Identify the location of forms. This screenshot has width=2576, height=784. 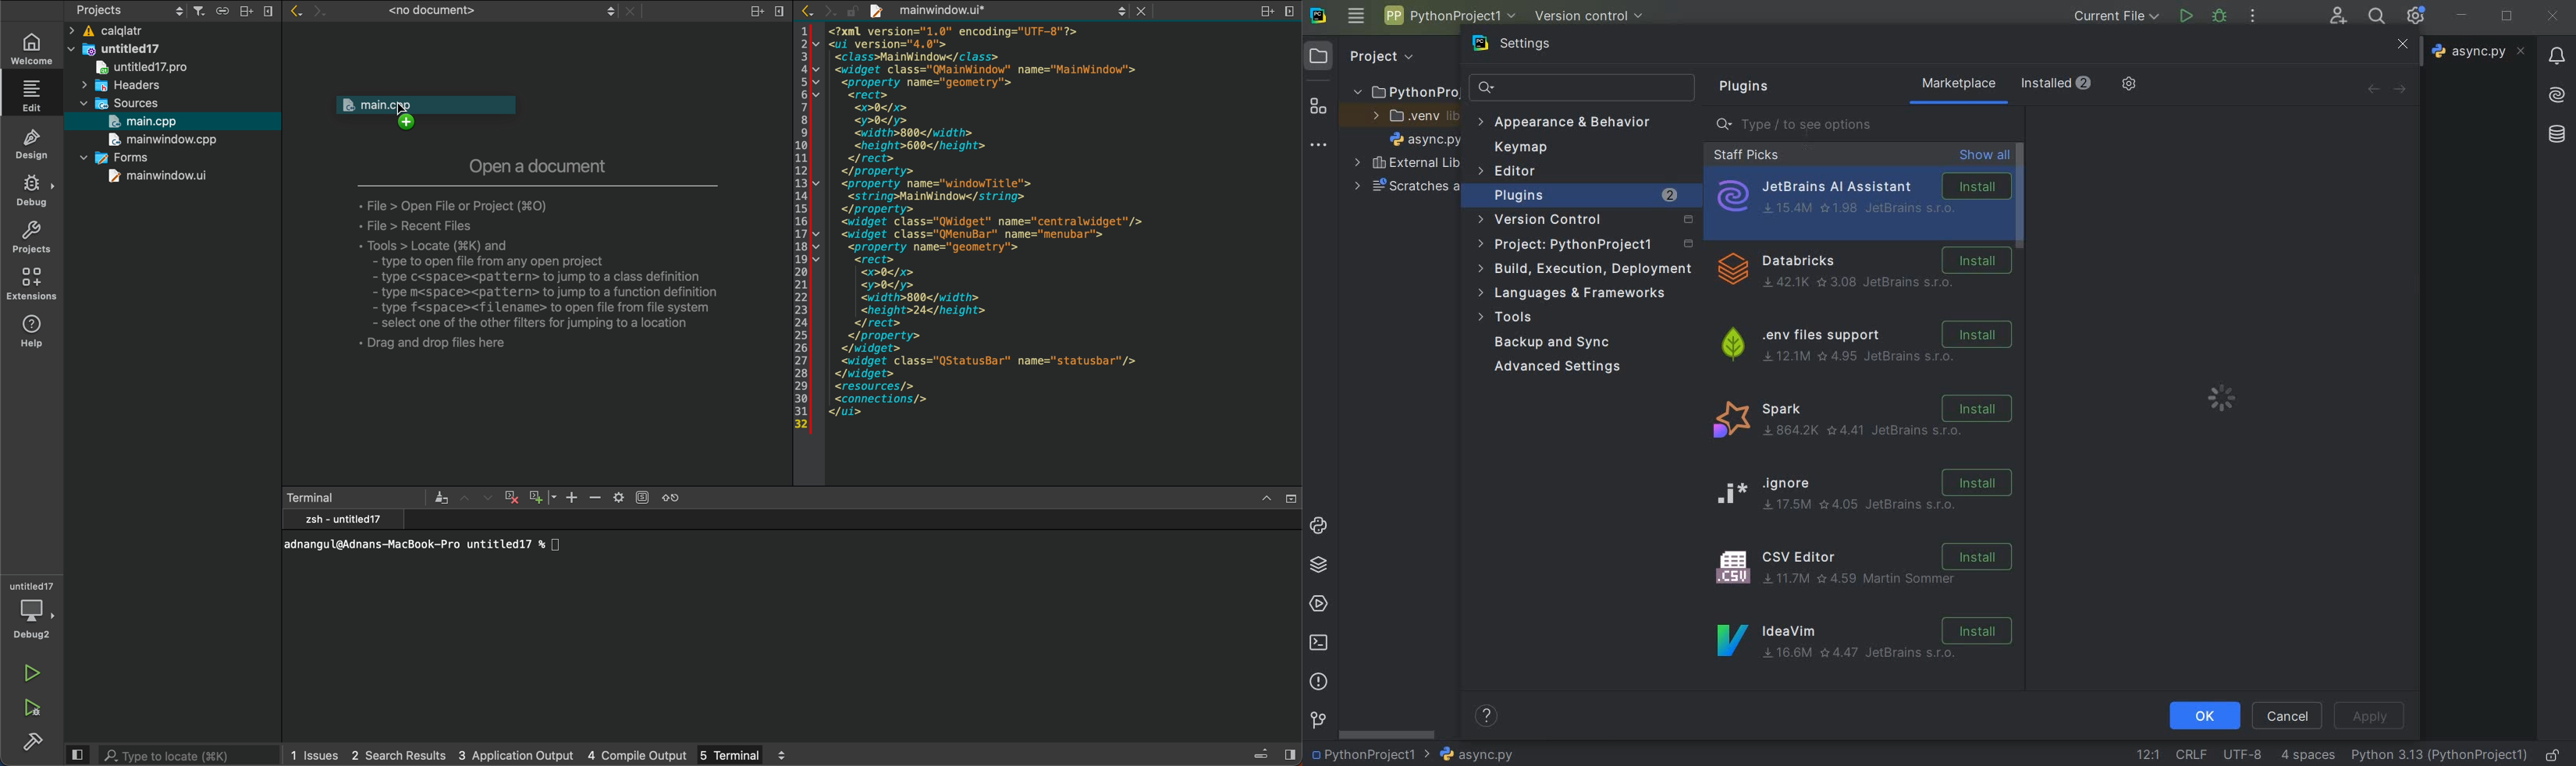
(110, 157).